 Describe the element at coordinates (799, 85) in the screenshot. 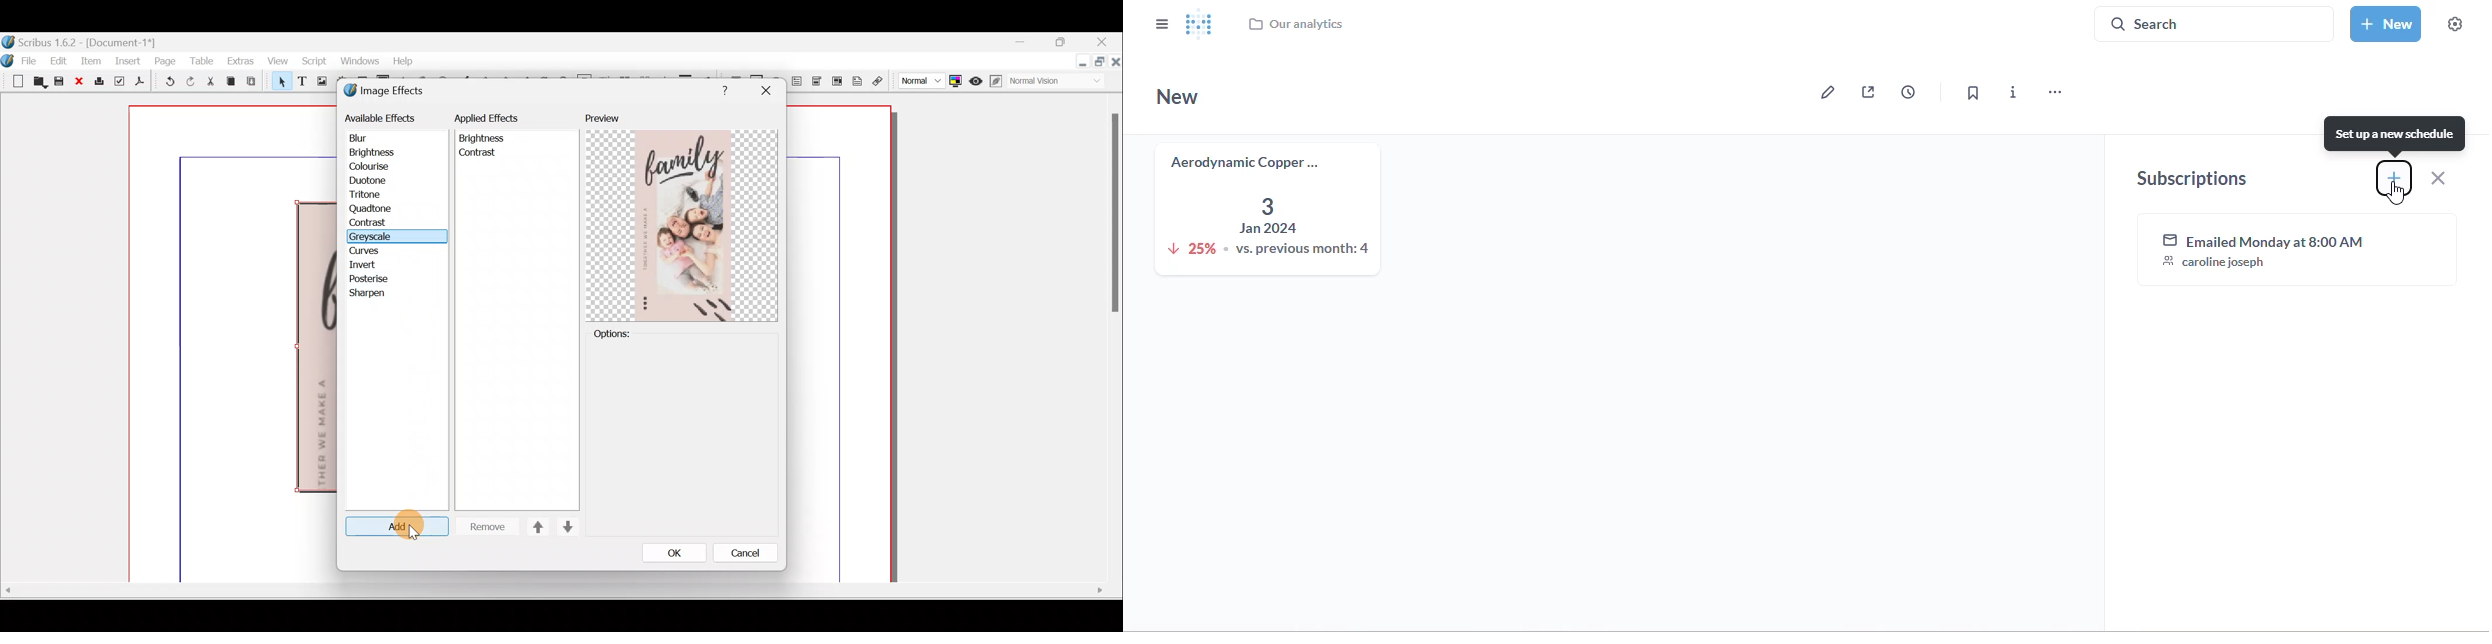

I see `PDF text field` at that location.